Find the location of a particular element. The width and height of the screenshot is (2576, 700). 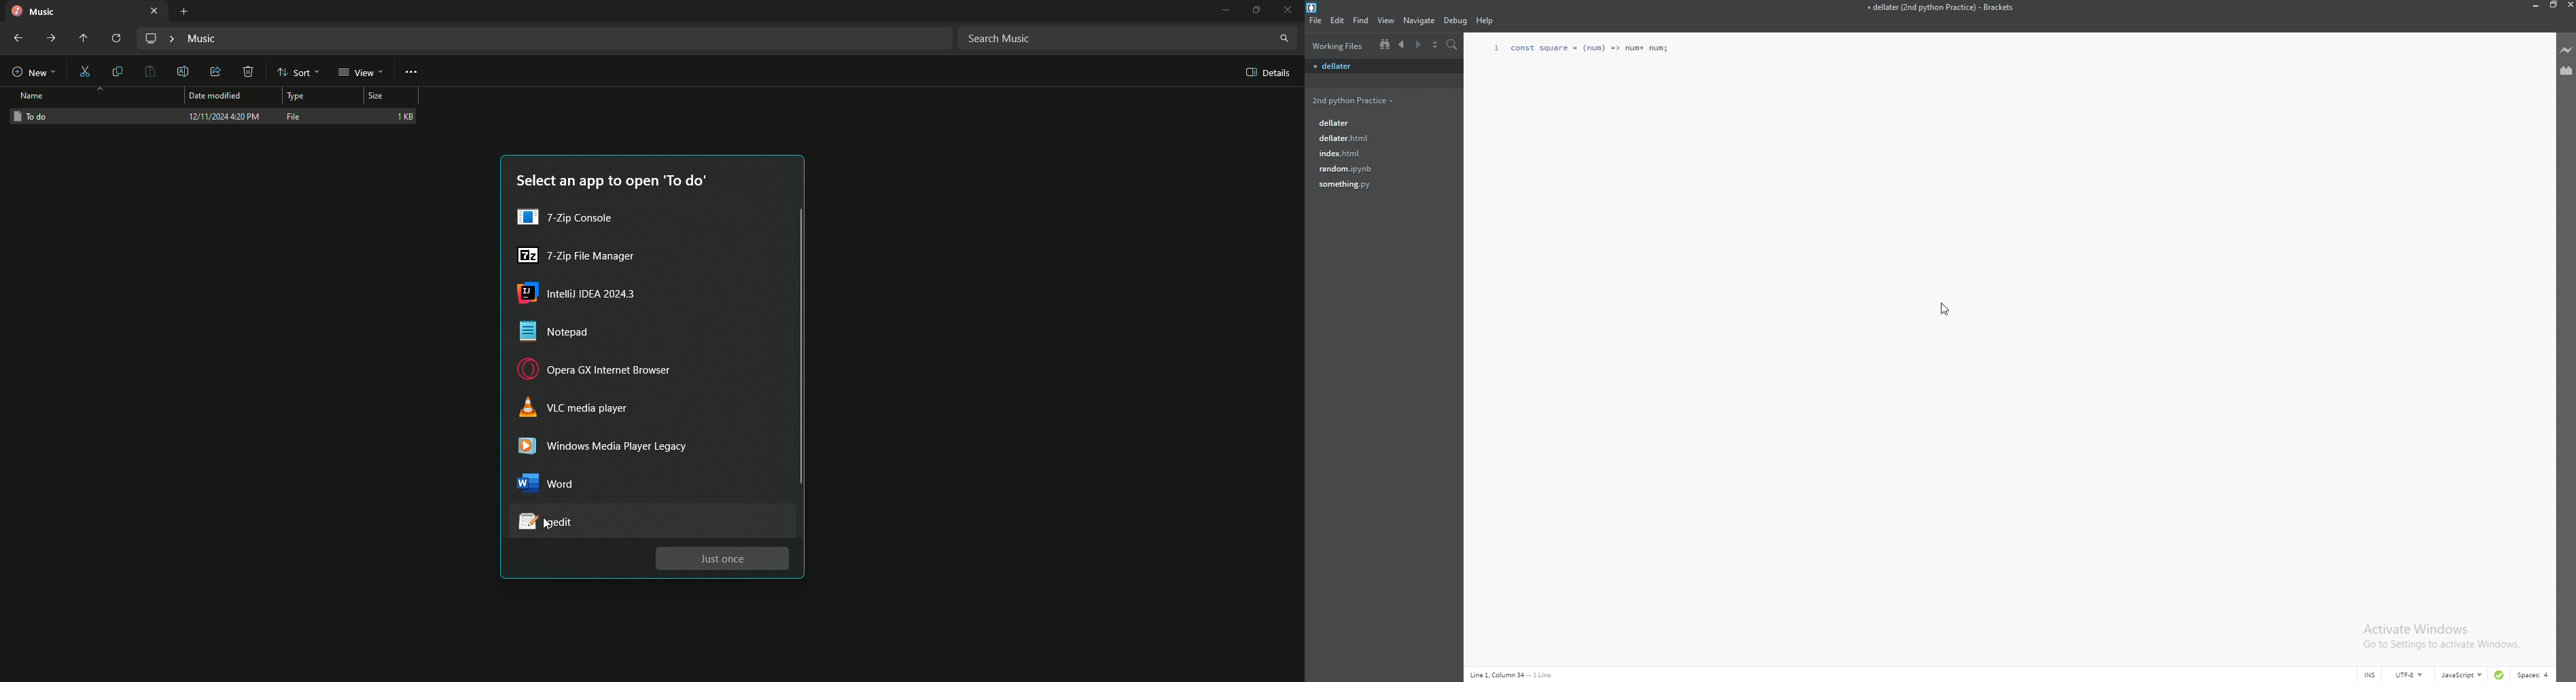

back is located at coordinates (18, 39).